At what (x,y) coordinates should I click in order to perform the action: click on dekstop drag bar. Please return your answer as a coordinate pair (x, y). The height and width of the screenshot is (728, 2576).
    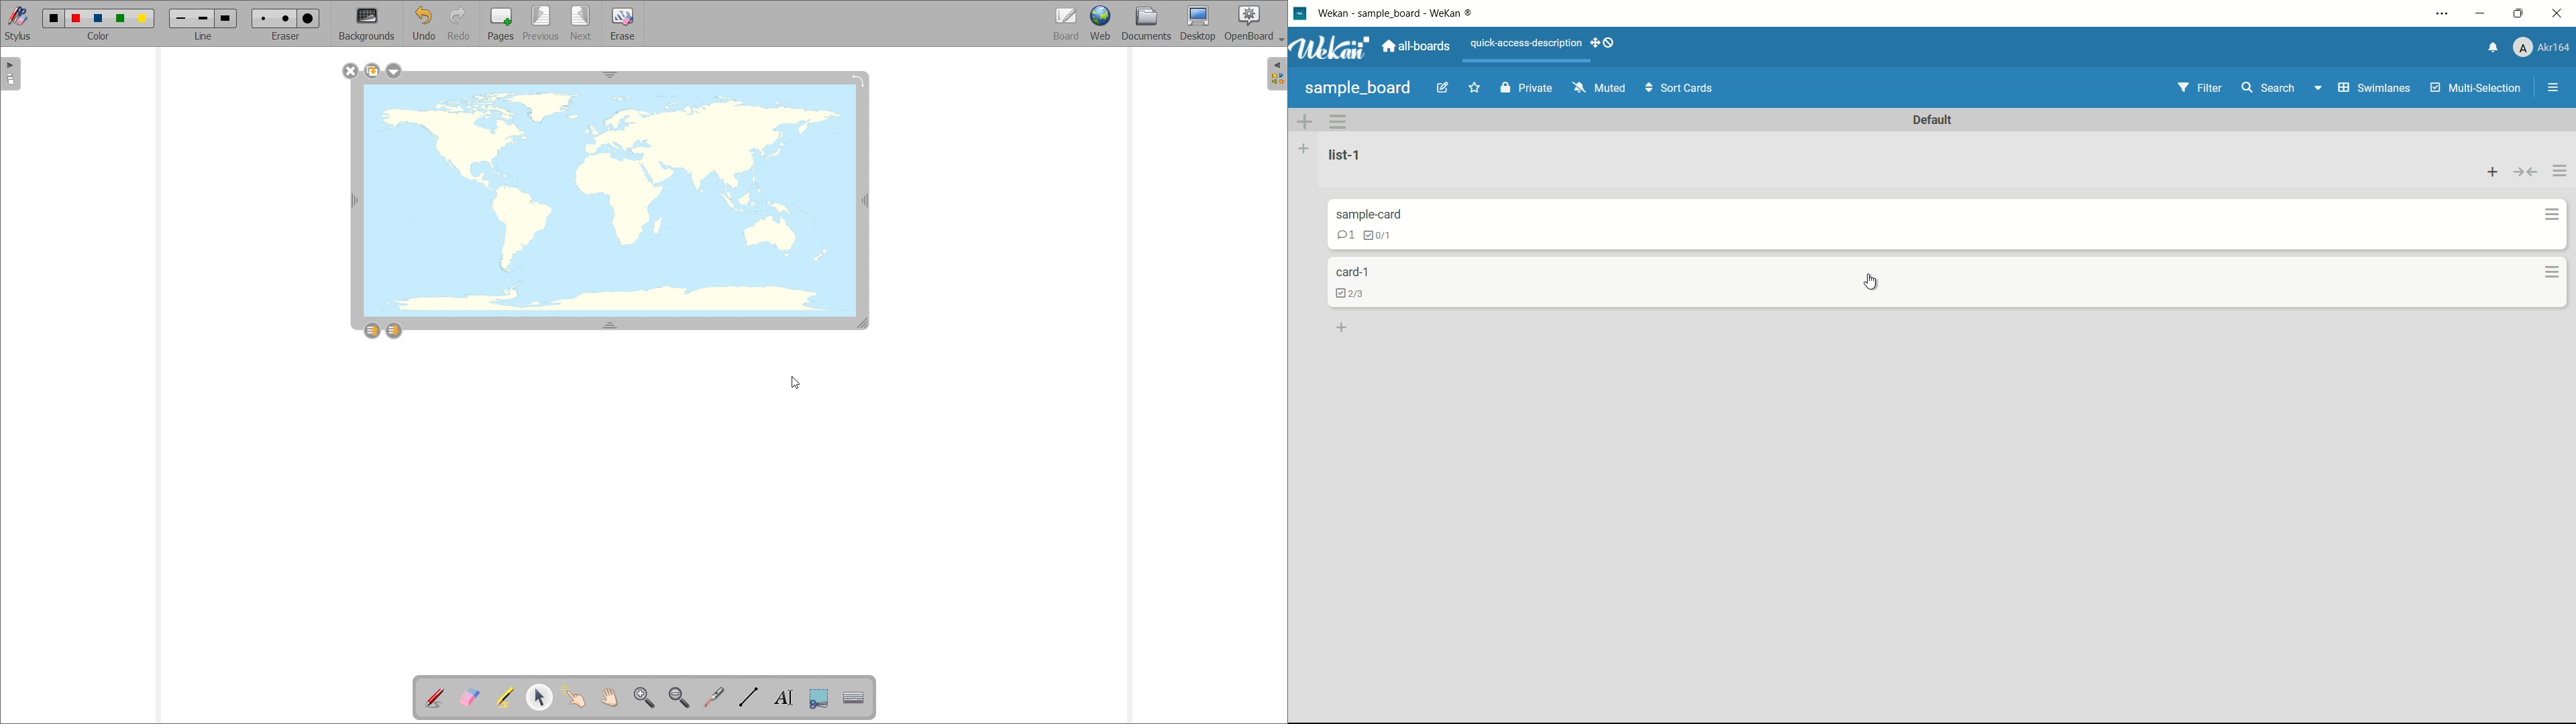
    Looking at the image, I should click on (1605, 44).